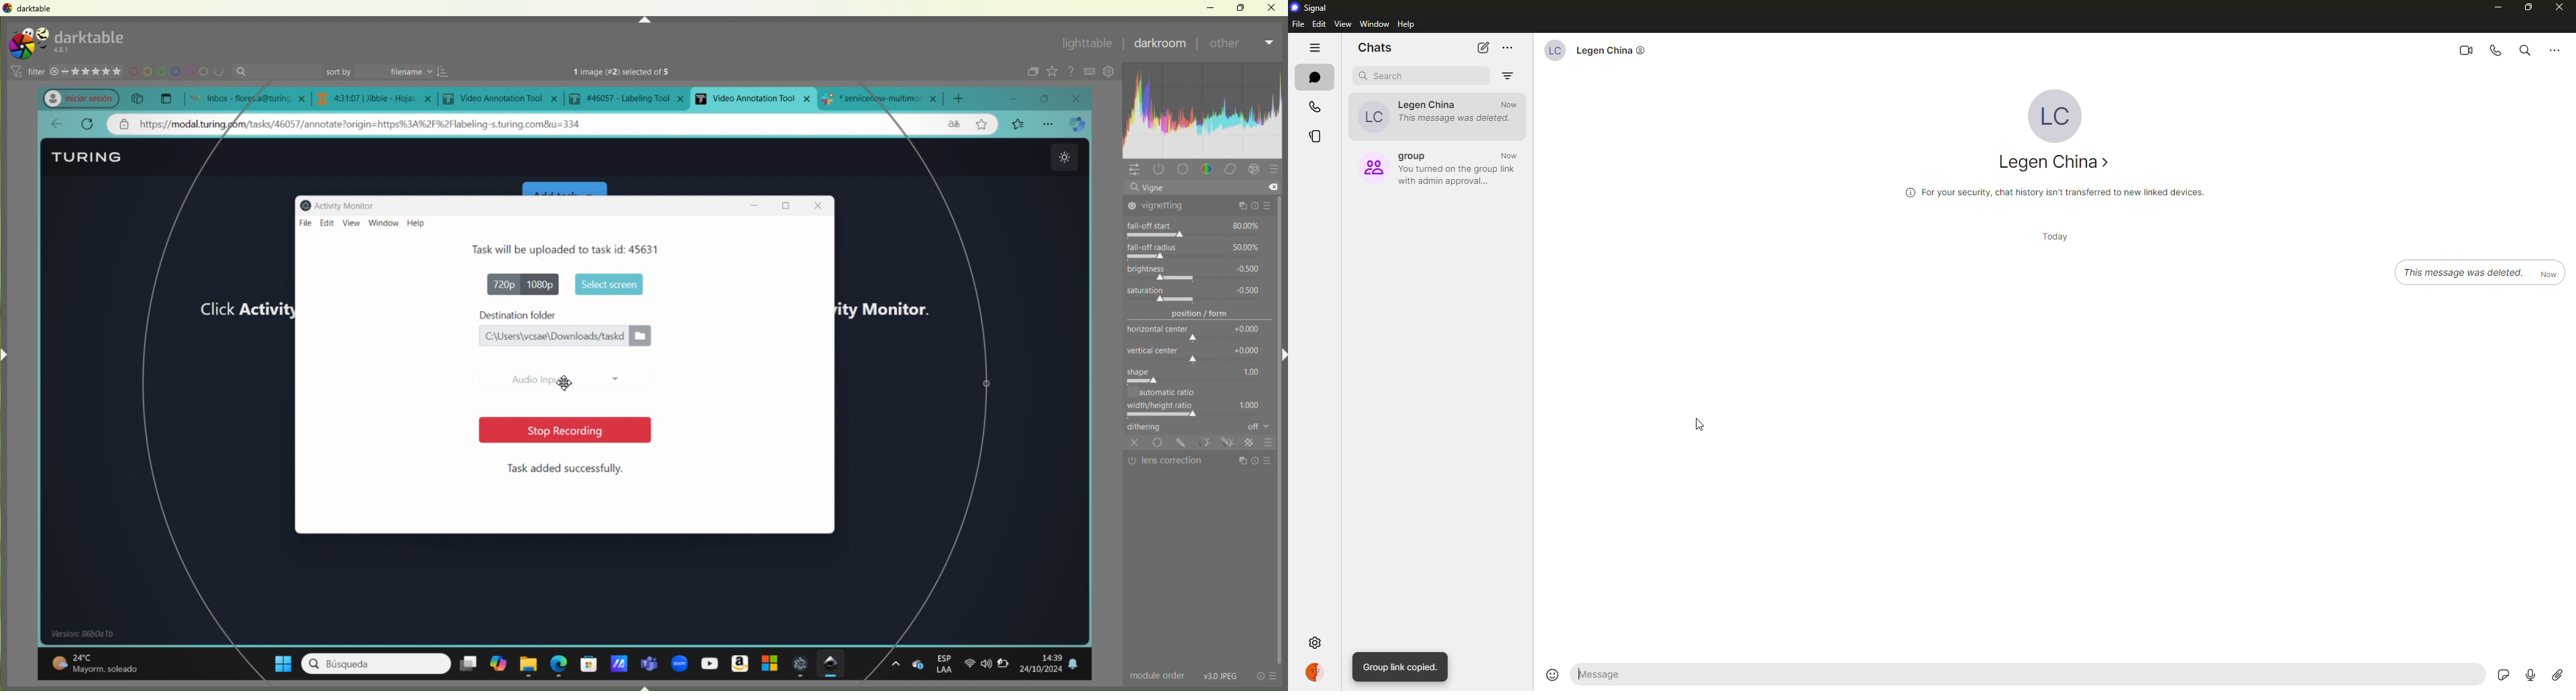  I want to click on refresh, so click(87, 124).